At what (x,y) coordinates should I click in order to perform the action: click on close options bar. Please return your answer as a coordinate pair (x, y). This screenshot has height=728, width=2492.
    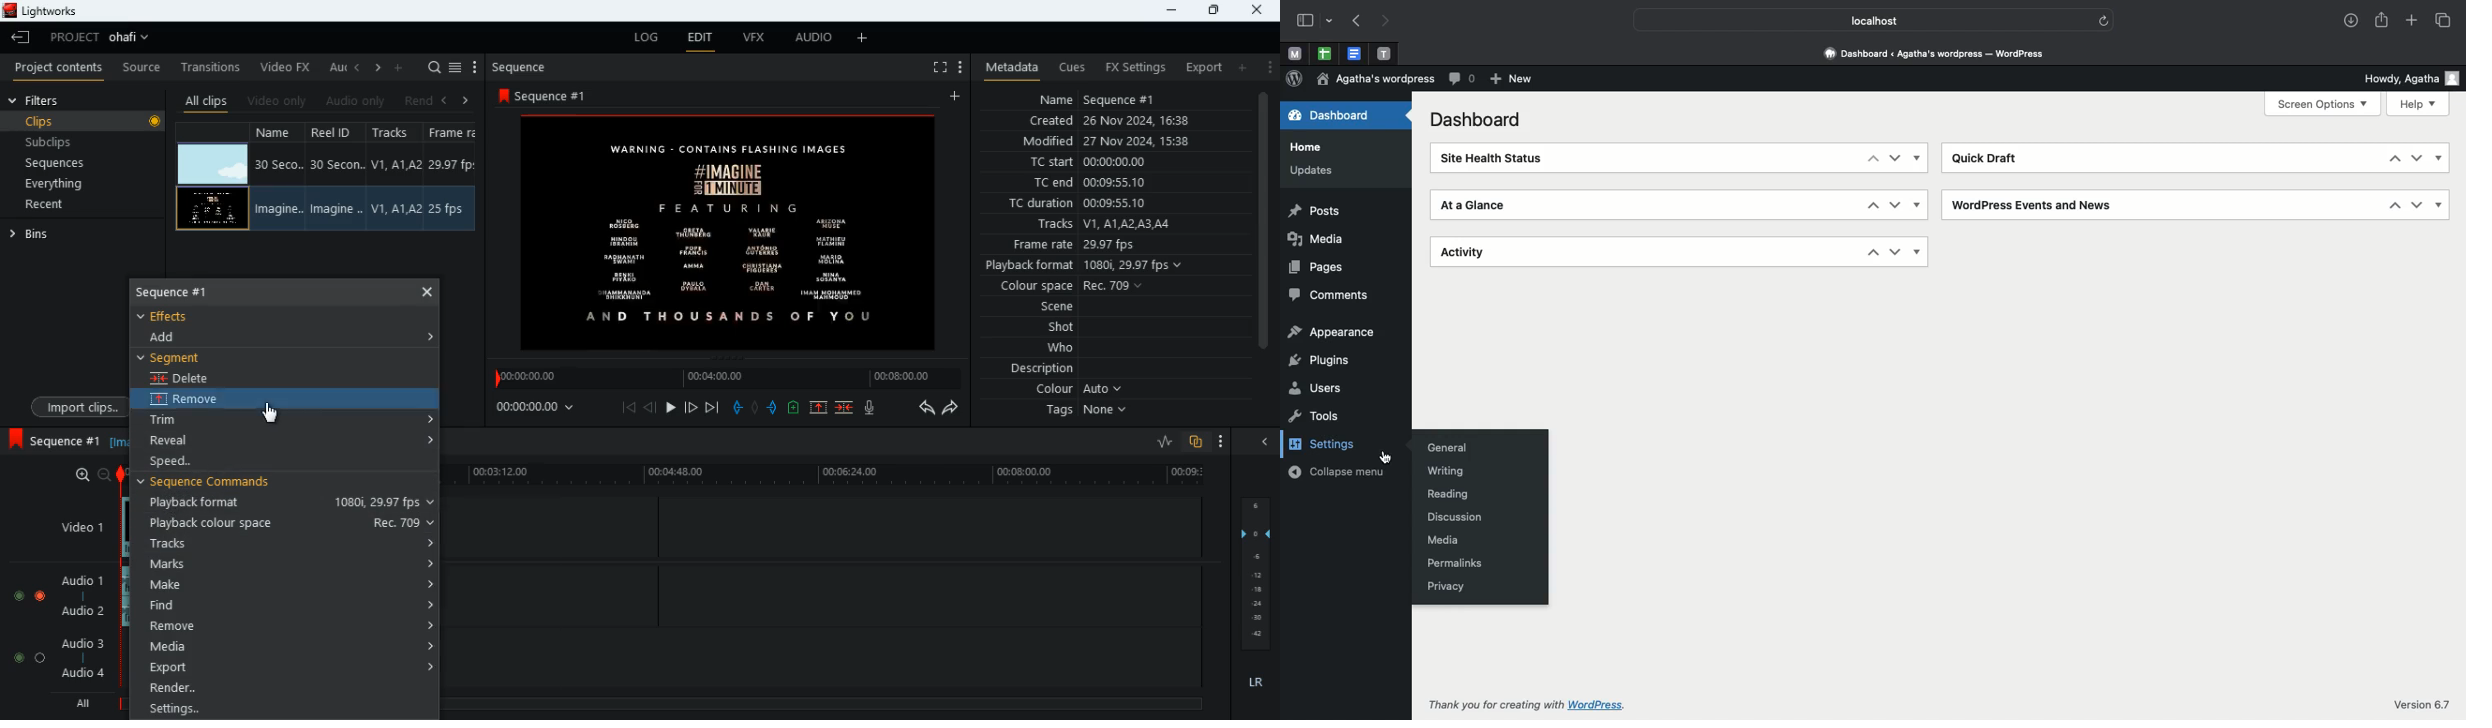
    Looking at the image, I should click on (424, 292).